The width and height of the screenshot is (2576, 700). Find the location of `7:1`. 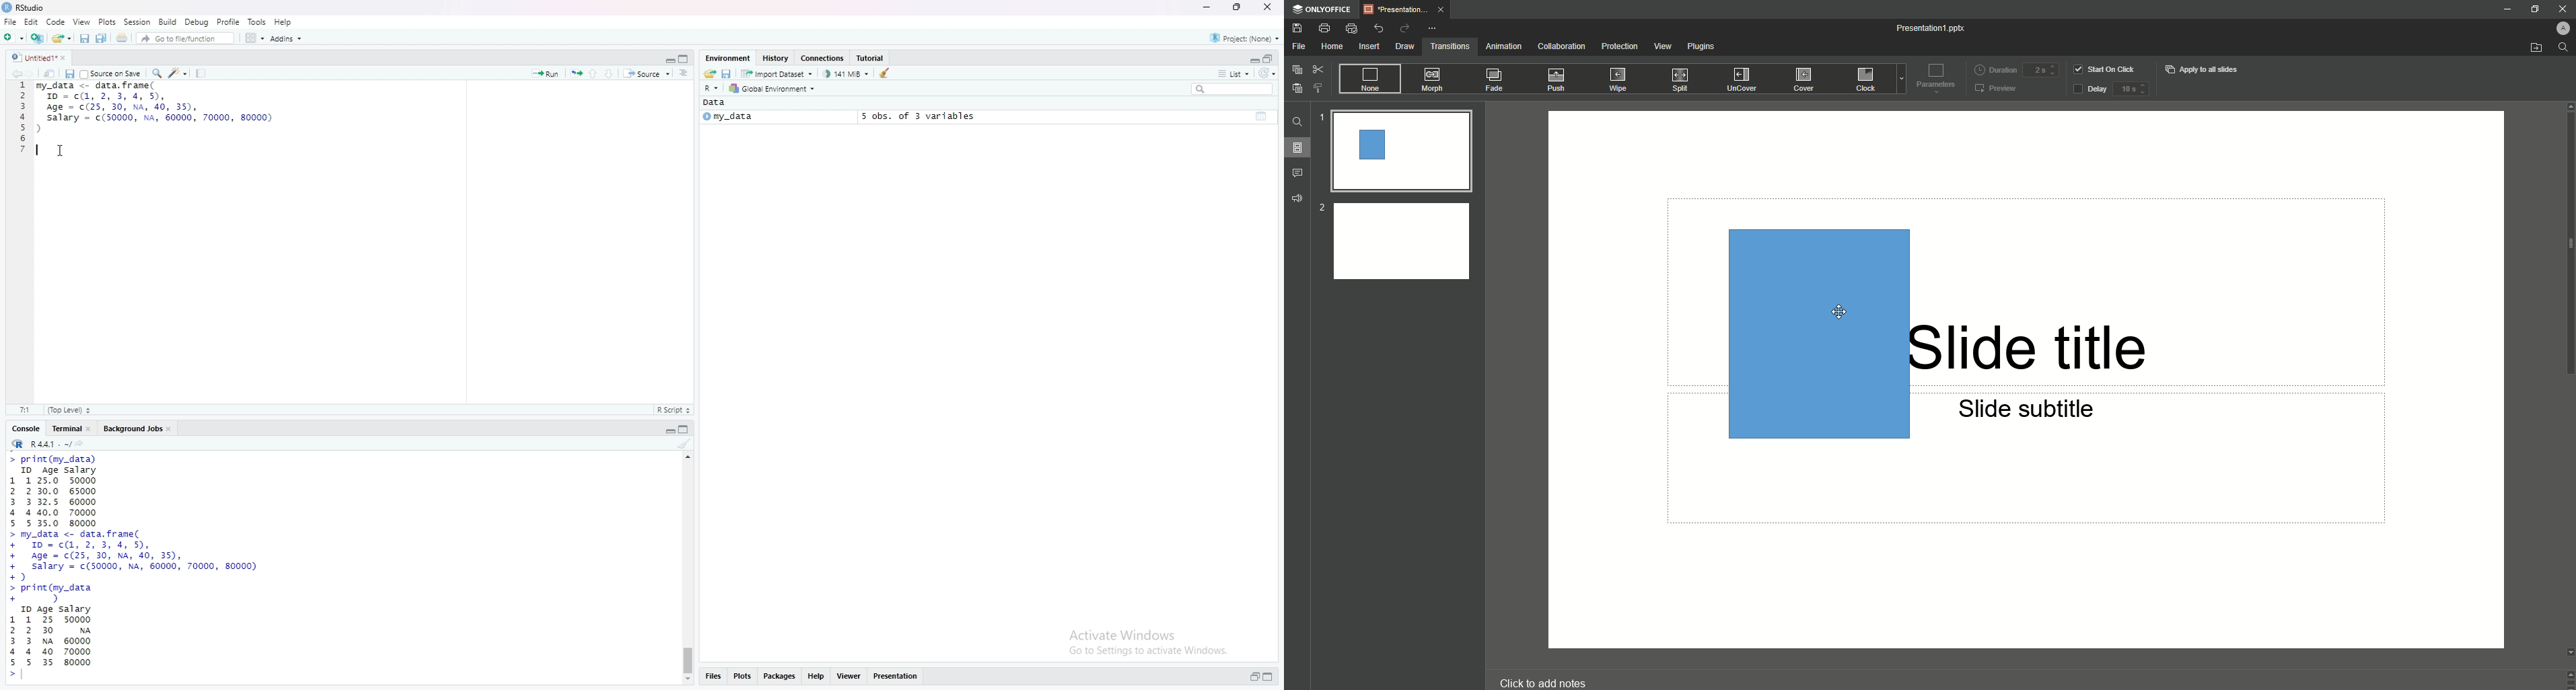

7:1 is located at coordinates (25, 409).